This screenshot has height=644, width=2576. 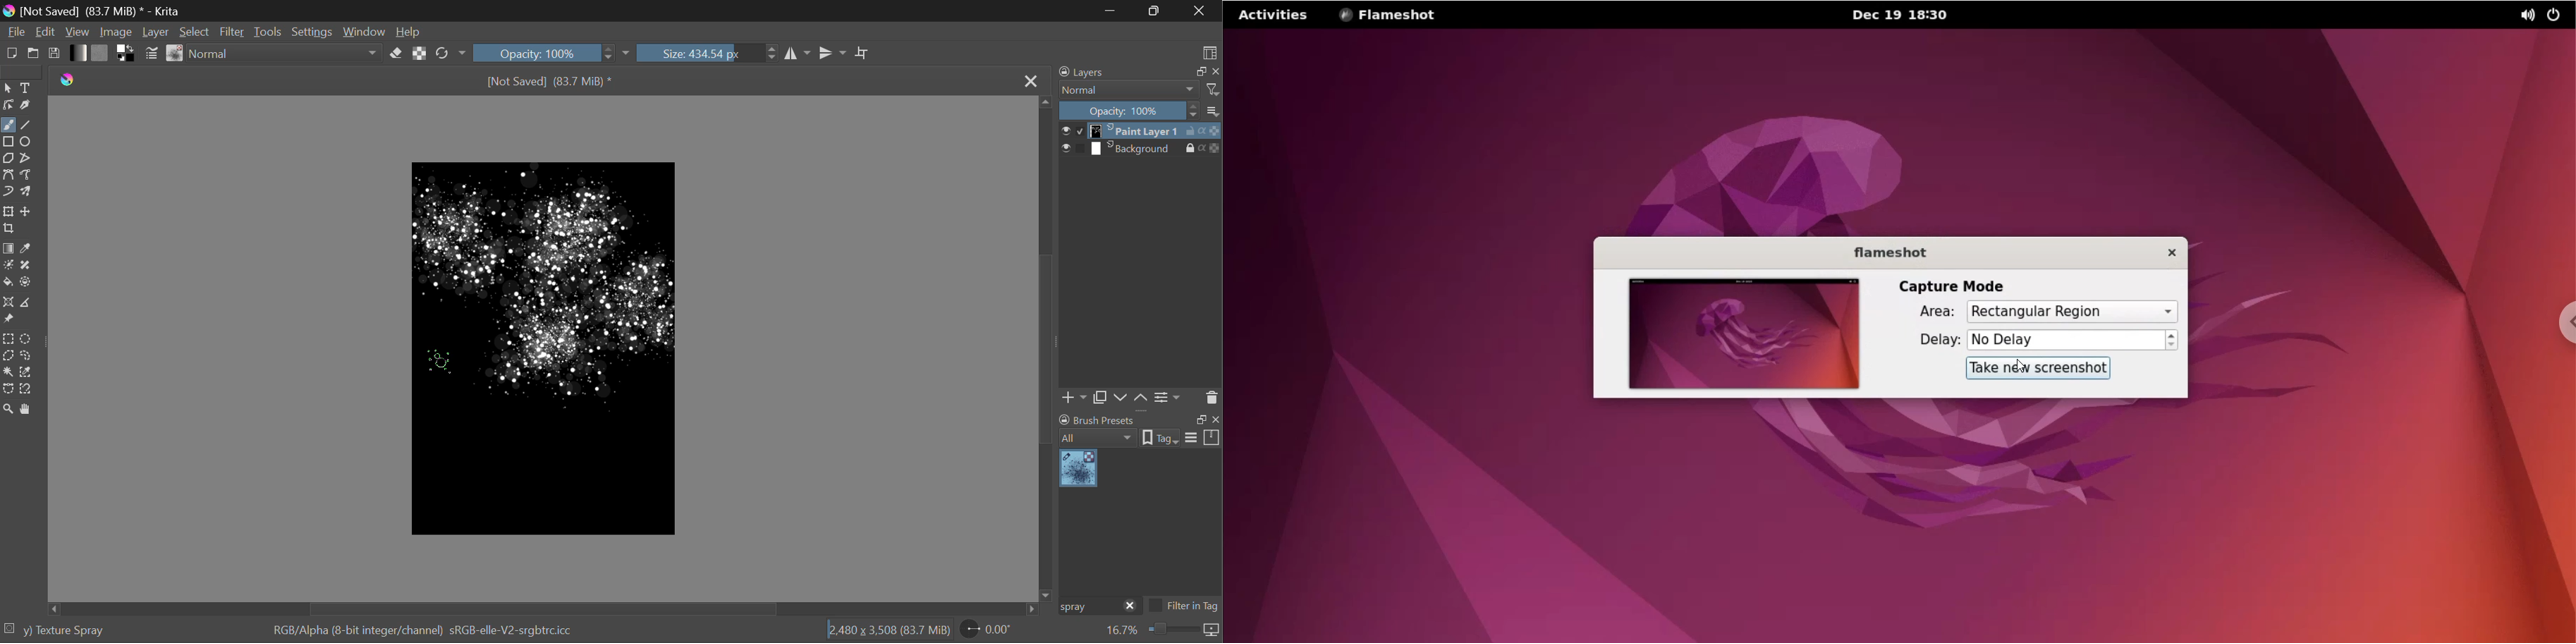 I want to click on checkbox, so click(x=1073, y=149).